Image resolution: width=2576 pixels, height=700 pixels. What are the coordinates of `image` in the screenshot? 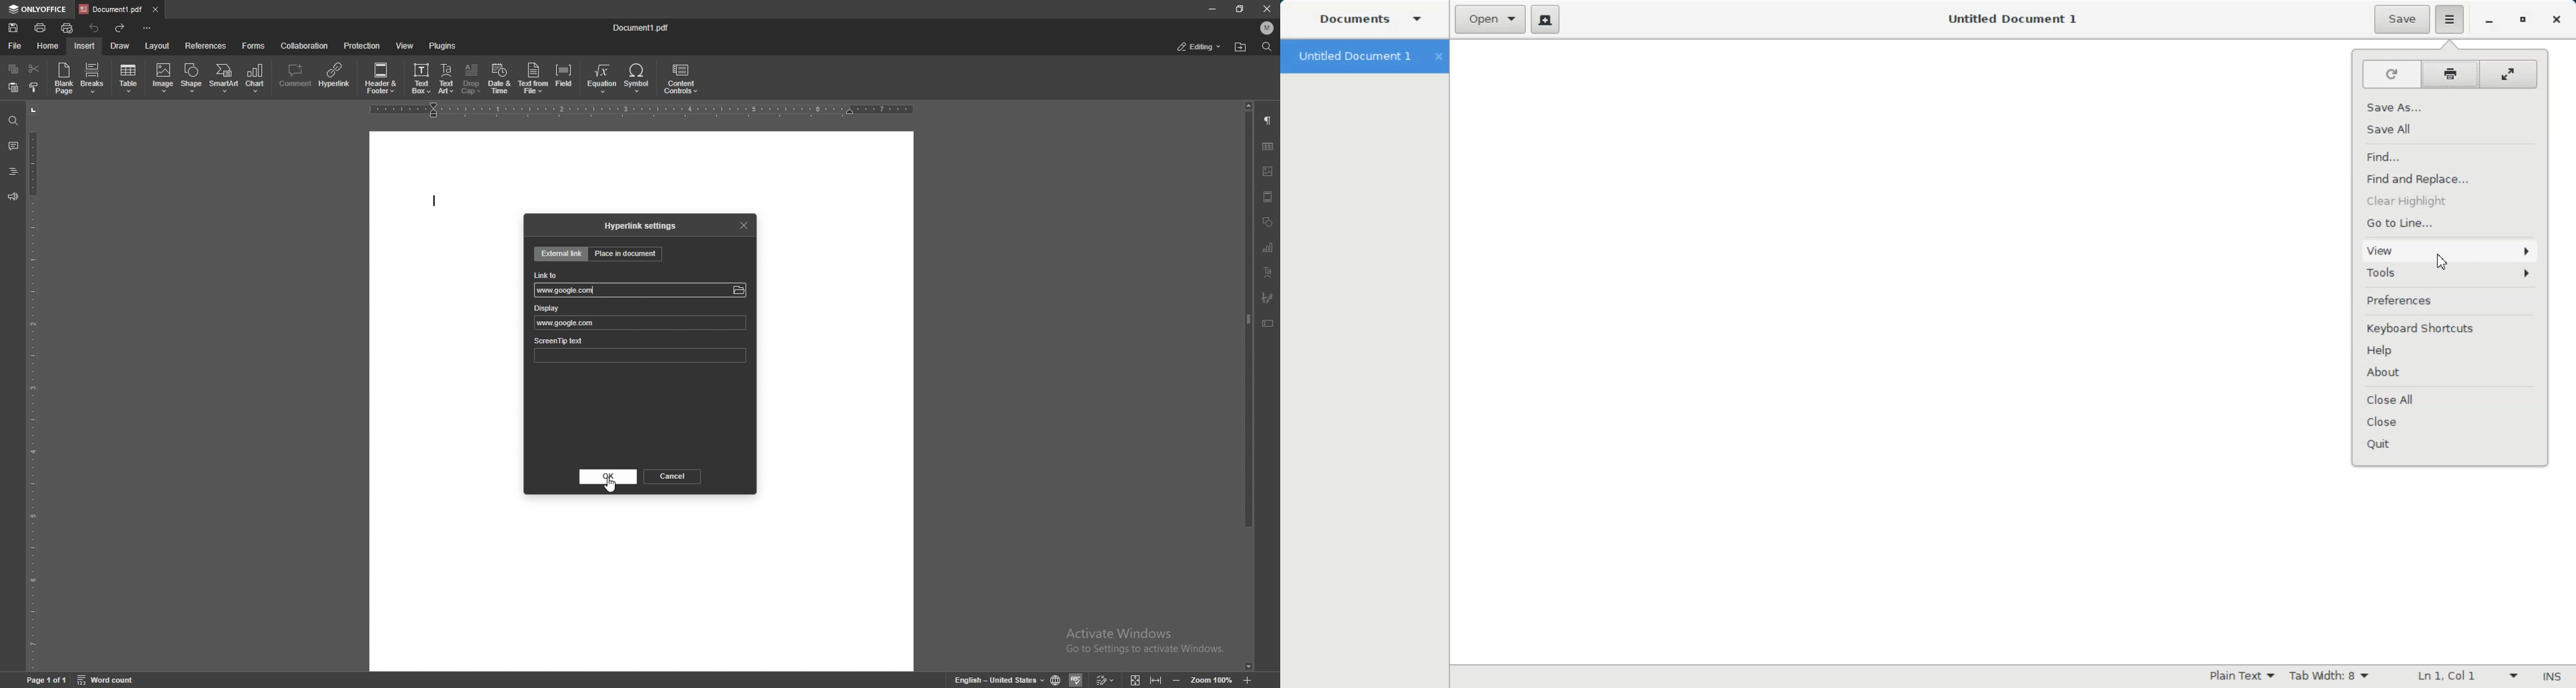 It's located at (1269, 171).